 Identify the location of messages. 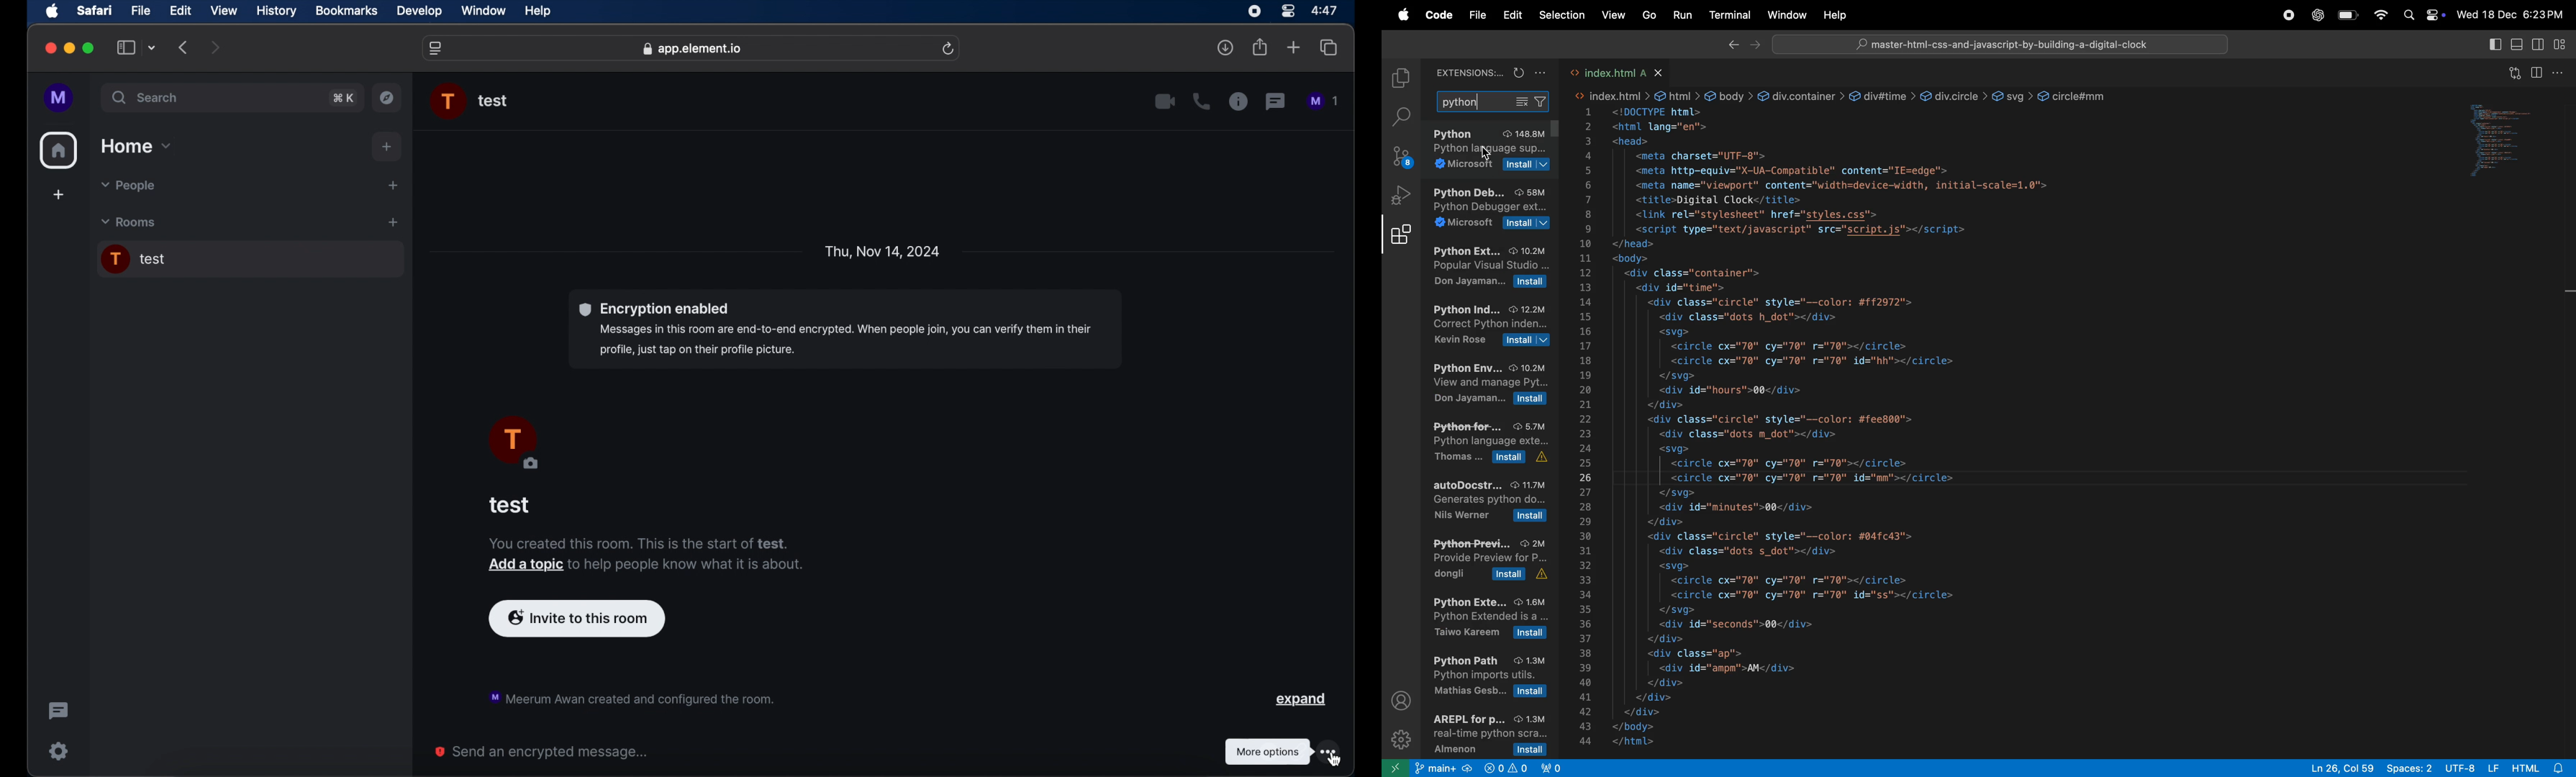
(1324, 101).